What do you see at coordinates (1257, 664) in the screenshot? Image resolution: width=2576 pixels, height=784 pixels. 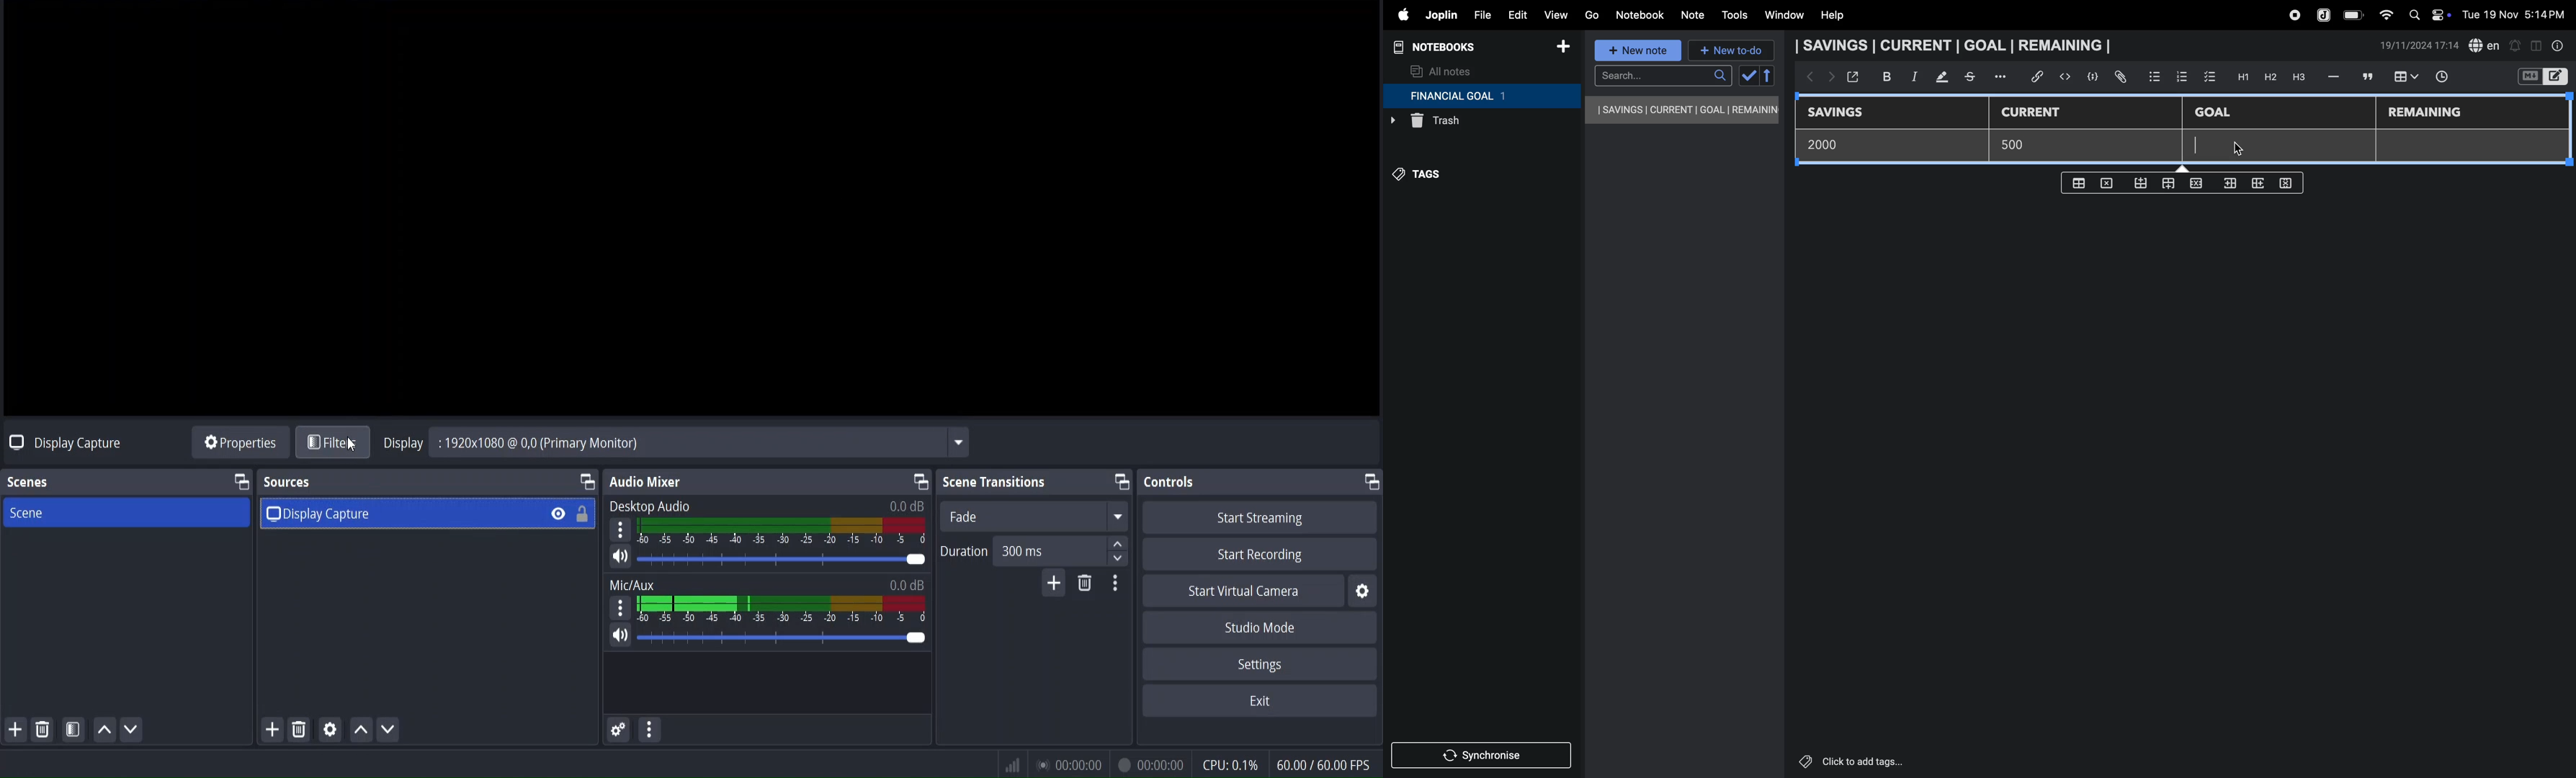 I see `settings` at bounding box center [1257, 664].